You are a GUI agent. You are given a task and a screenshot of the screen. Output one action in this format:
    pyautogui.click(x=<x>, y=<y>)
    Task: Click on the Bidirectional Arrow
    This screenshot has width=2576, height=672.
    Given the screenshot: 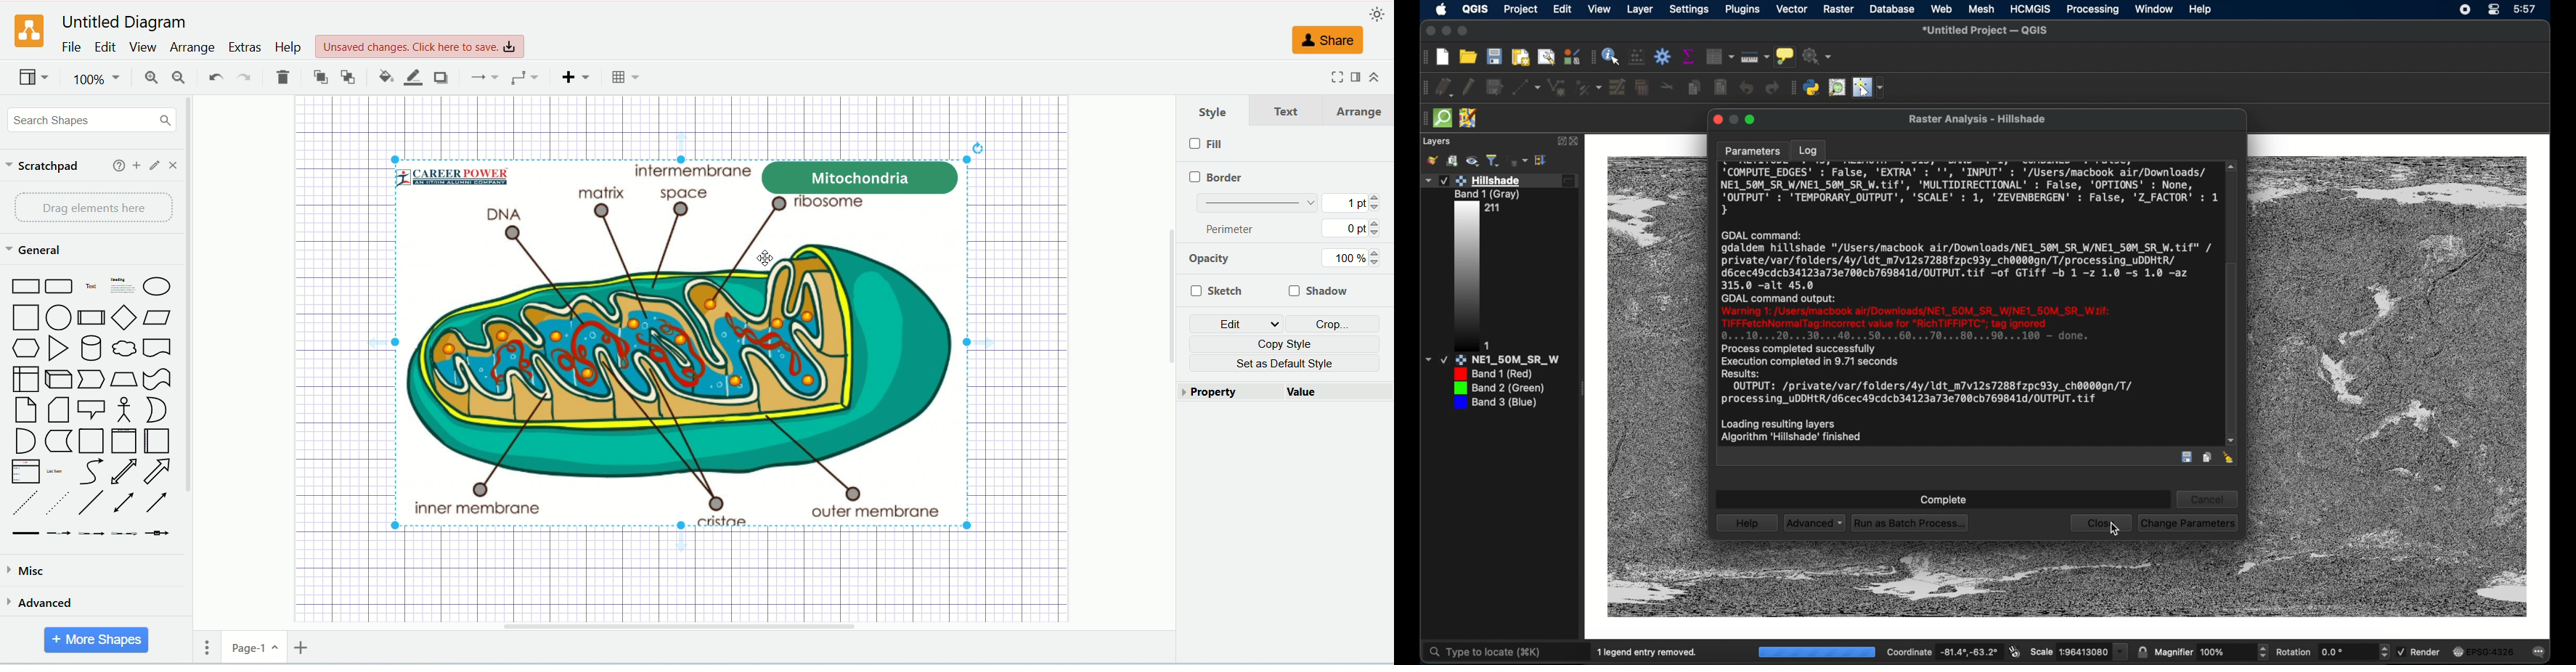 What is the action you would take?
    pyautogui.click(x=125, y=473)
    